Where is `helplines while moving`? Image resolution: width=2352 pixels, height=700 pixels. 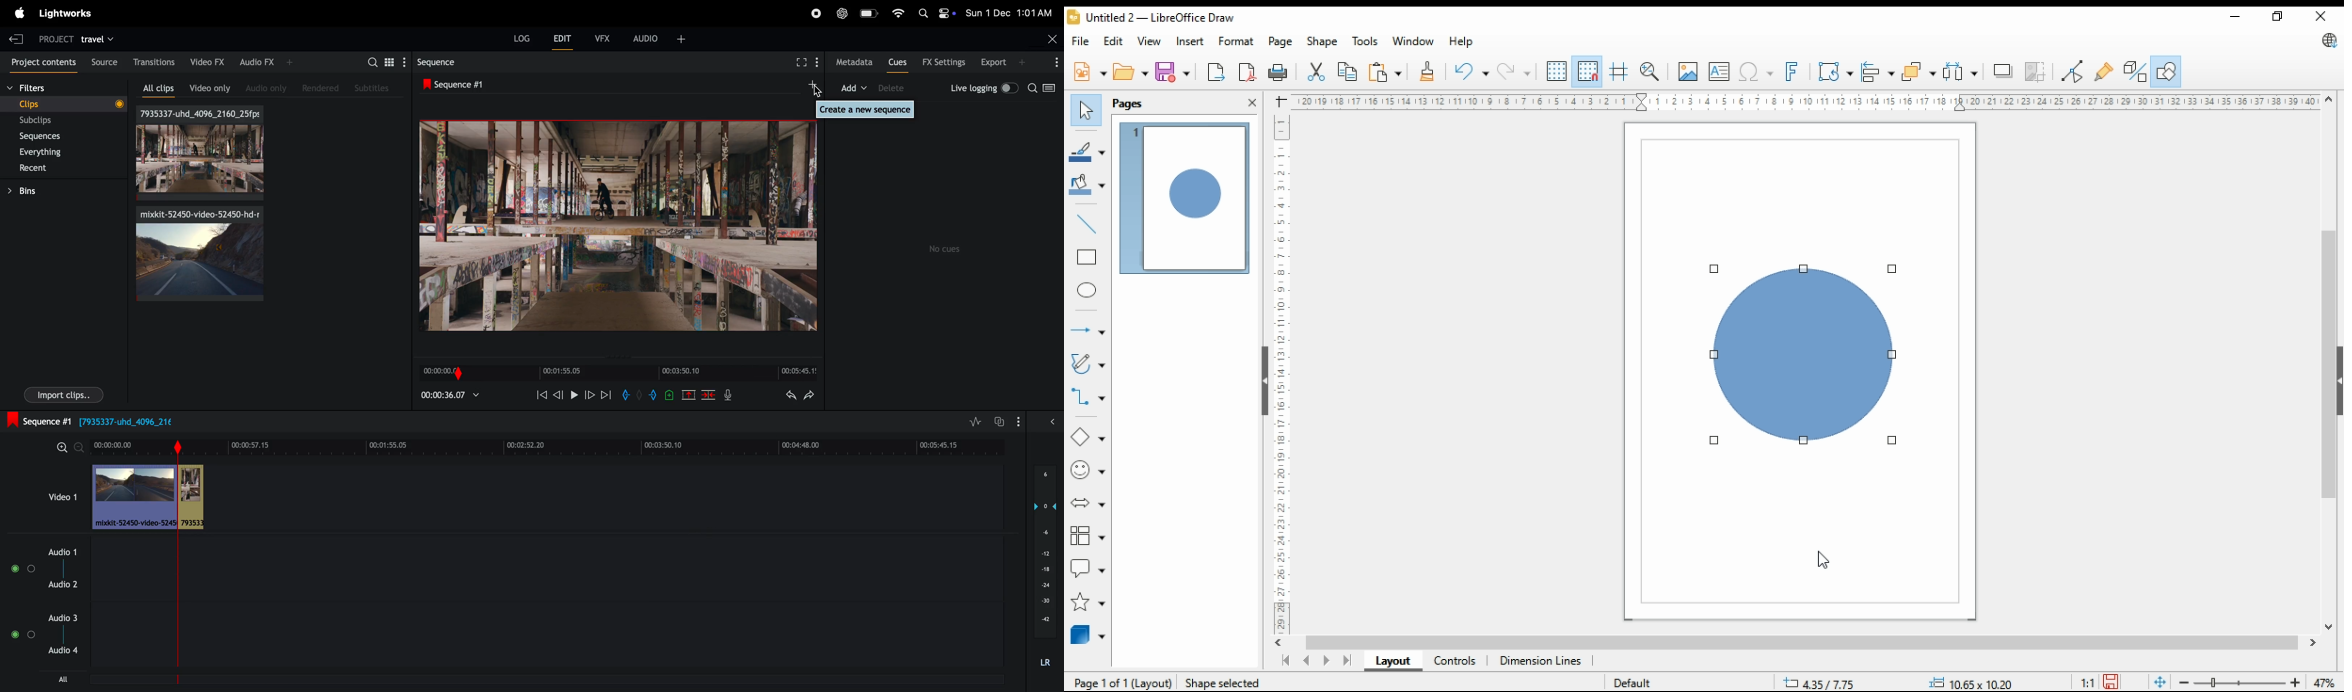
helplines while moving is located at coordinates (1617, 72).